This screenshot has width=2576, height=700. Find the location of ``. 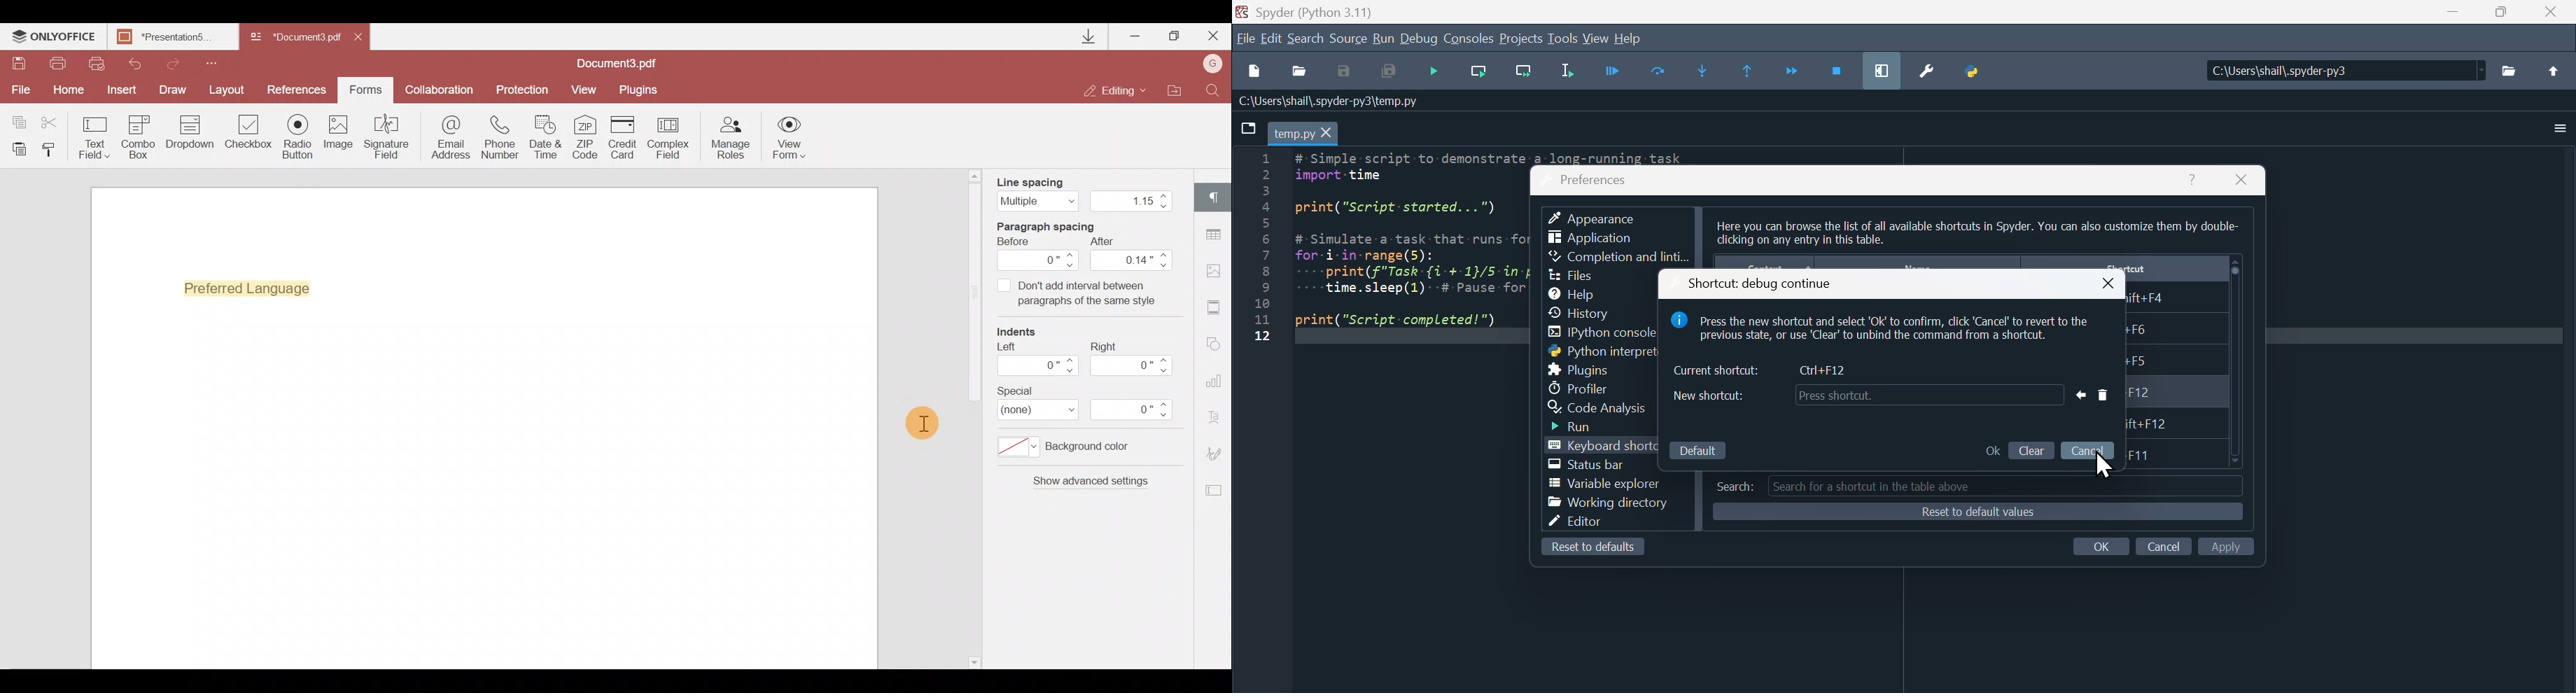

 is located at coordinates (1343, 76).